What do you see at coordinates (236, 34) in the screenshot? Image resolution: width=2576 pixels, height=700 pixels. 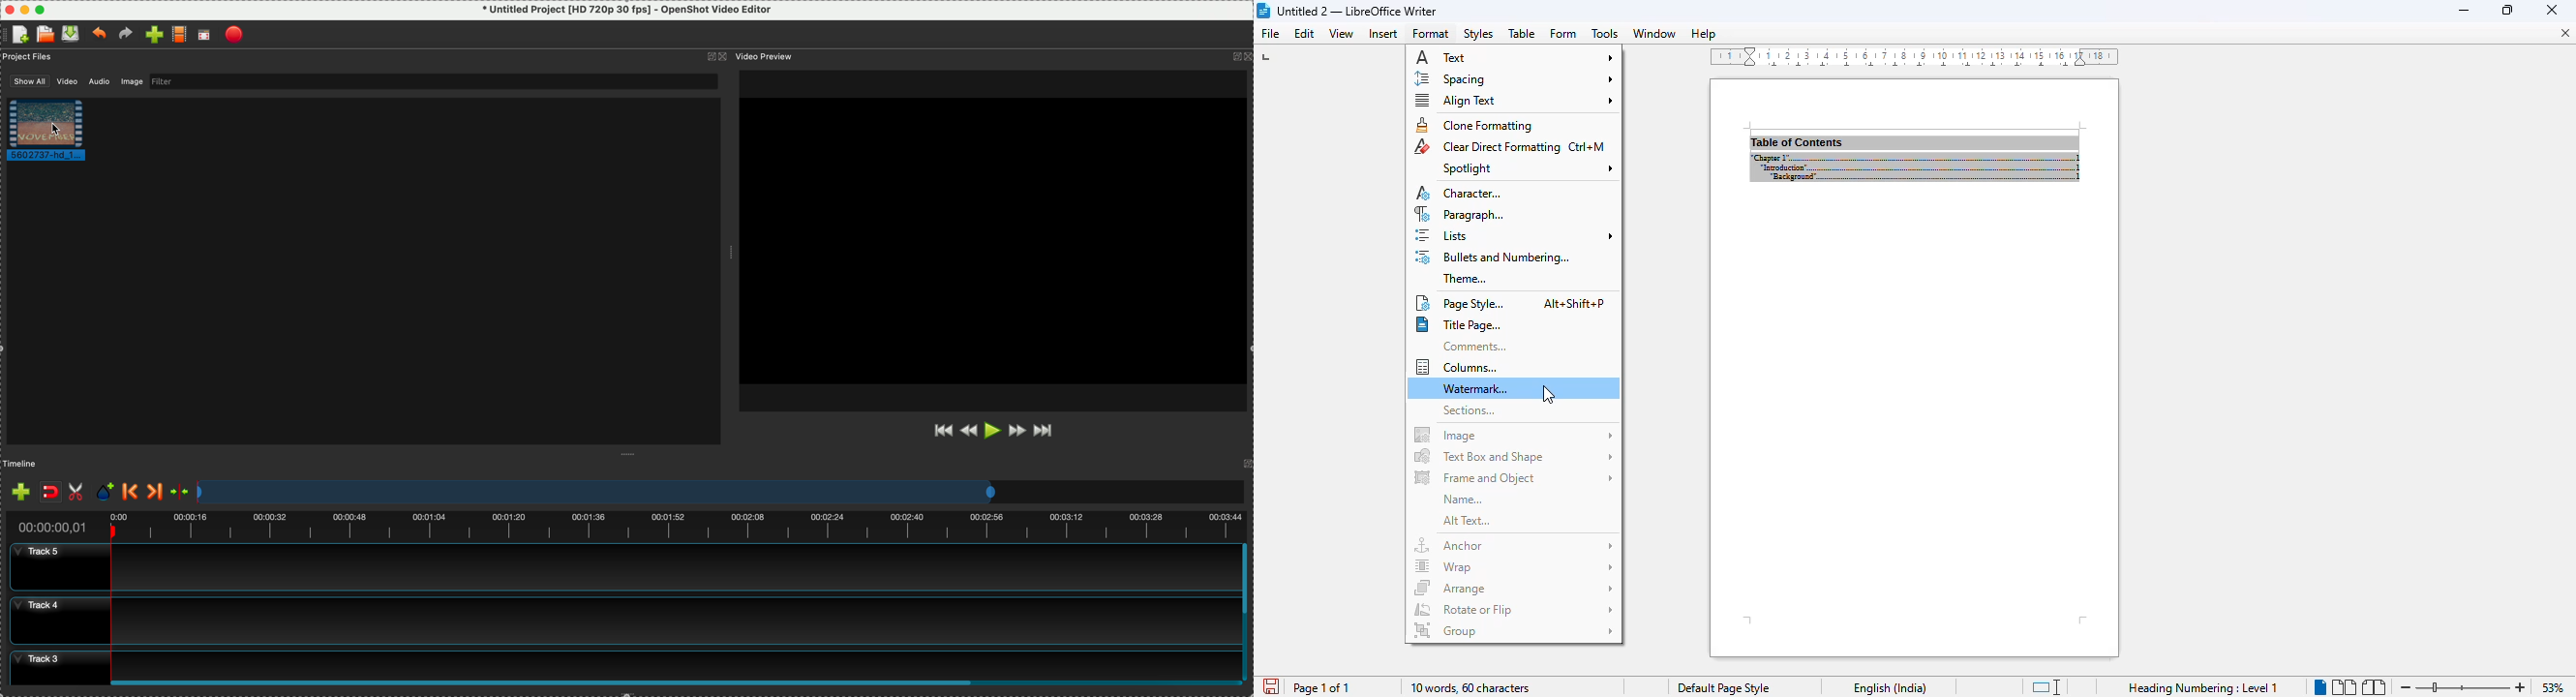 I see `export video` at bounding box center [236, 34].